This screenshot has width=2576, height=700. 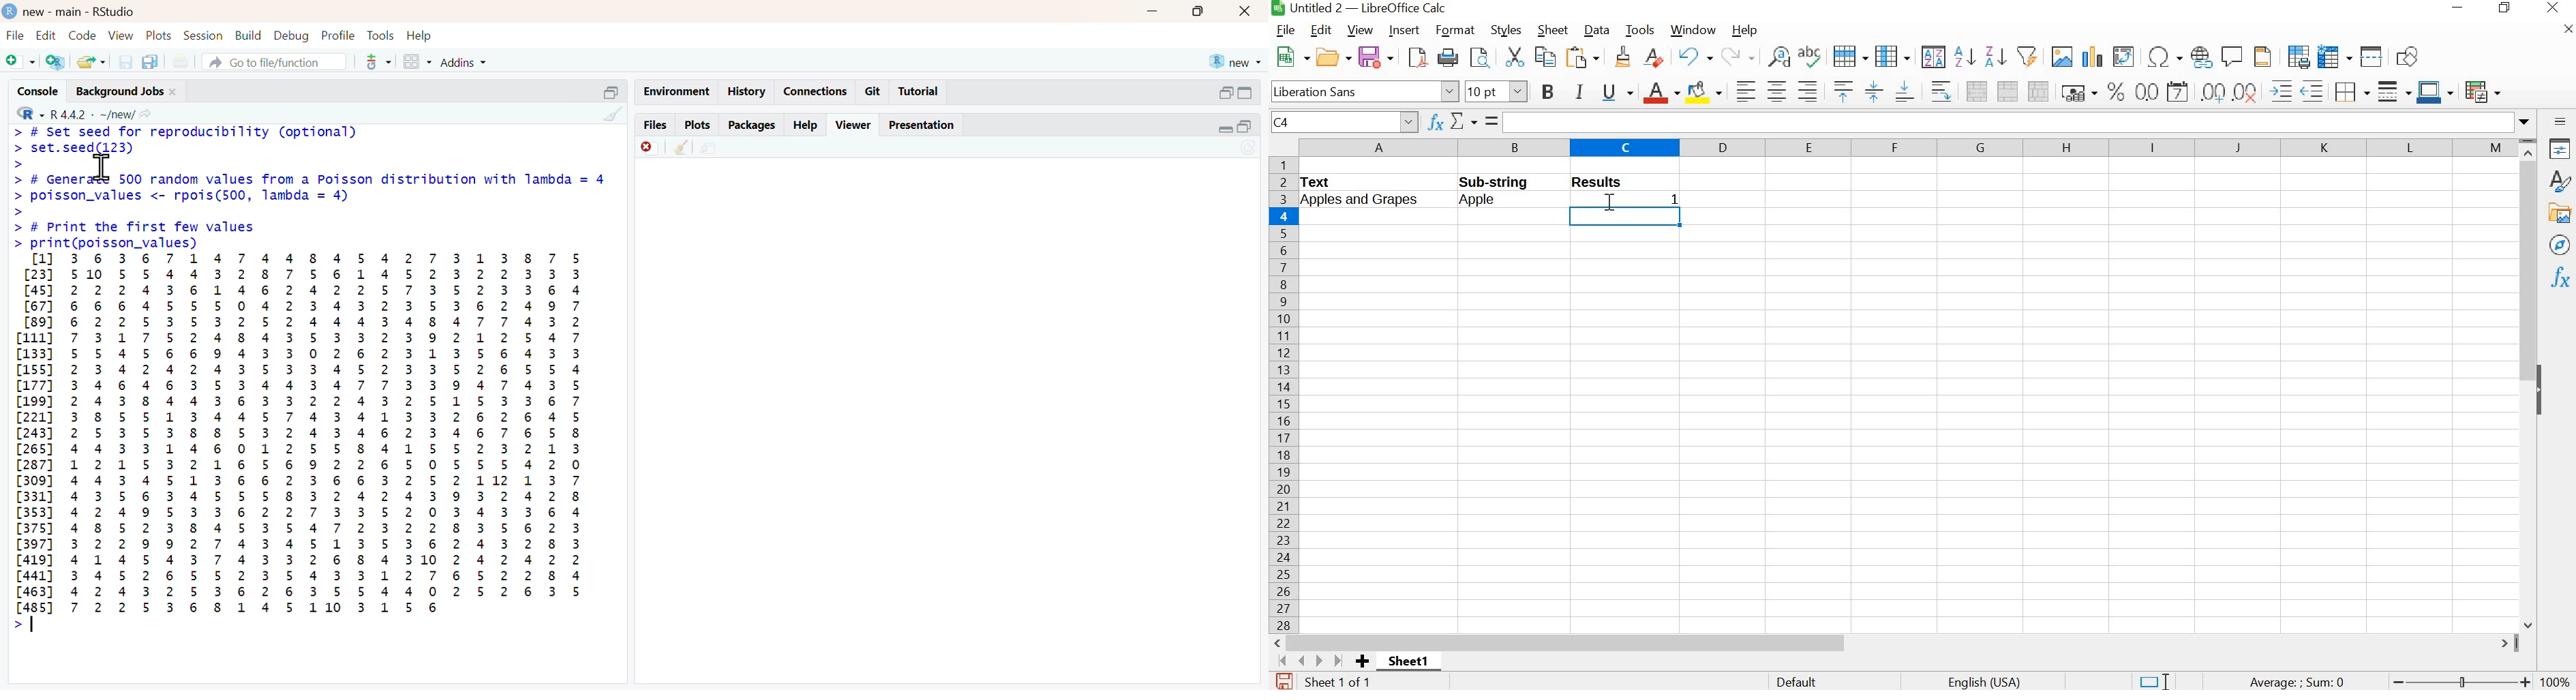 What do you see at coordinates (2483, 91) in the screenshot?
I see `conditional` at bounding box center [2483, 91].